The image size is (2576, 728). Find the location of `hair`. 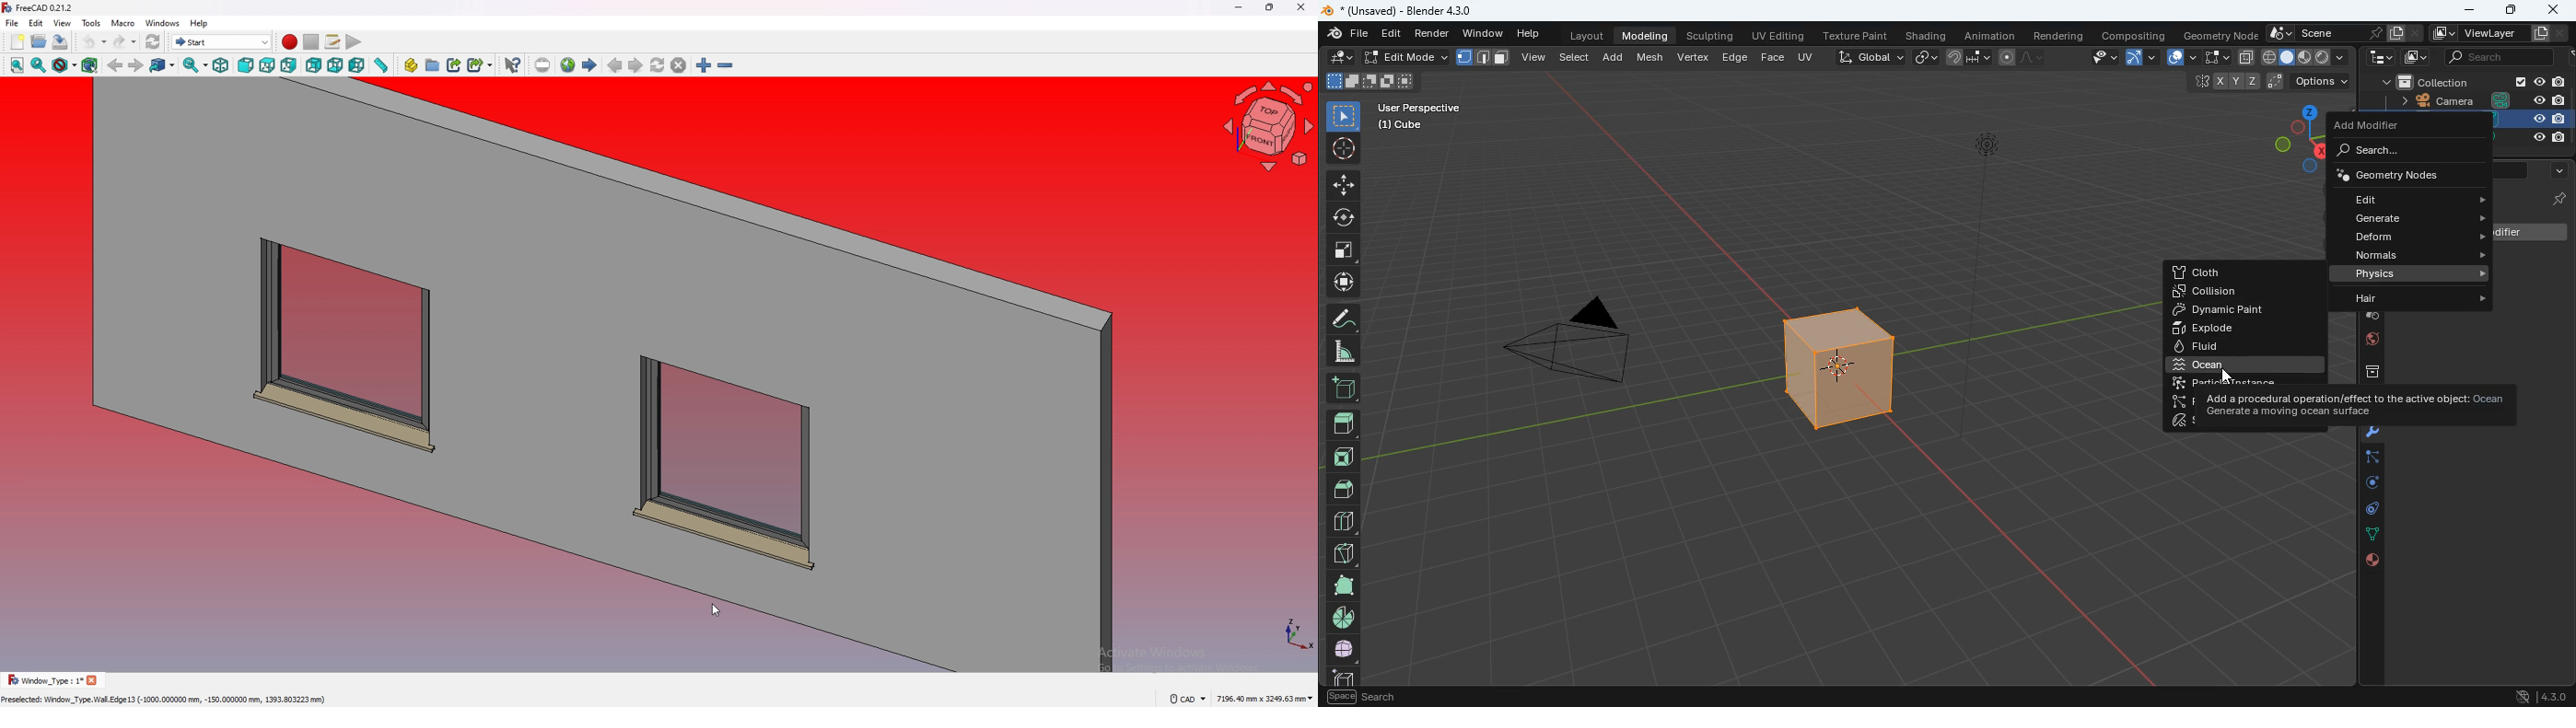

hair is located at coordinates (2425, 301).